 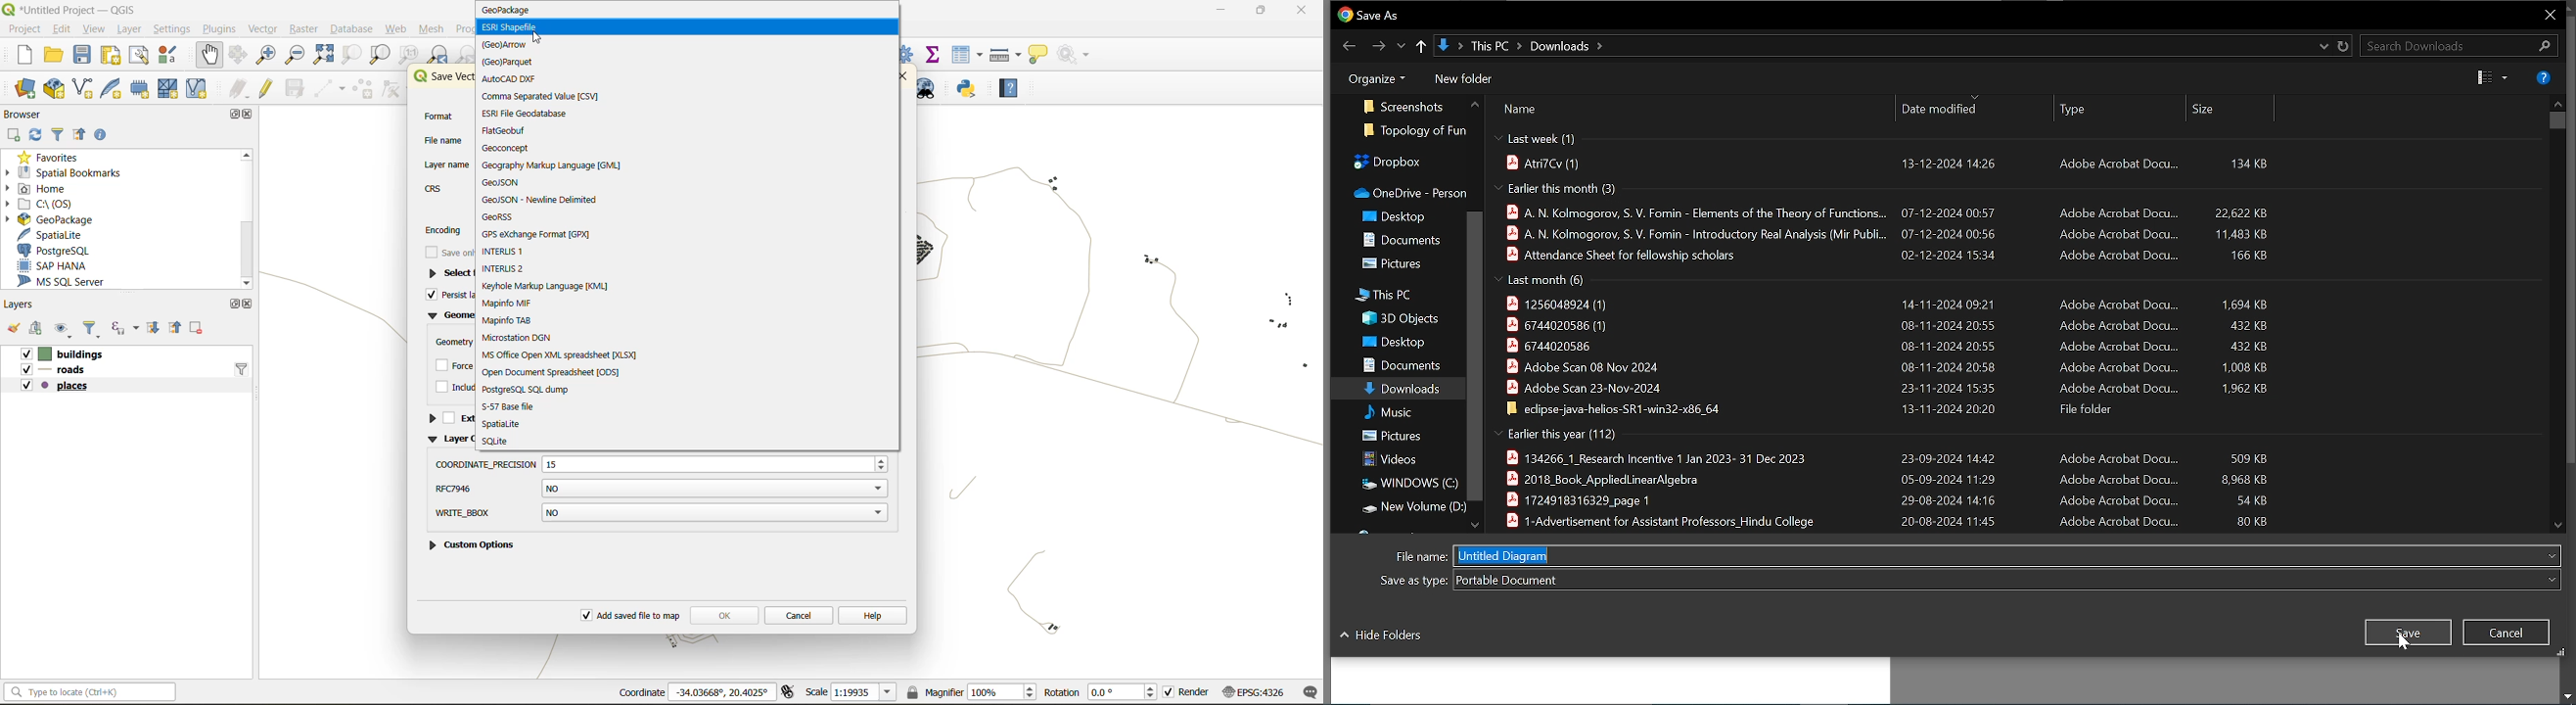 What do you see at coordinates (16, 135) in the screenshot?
I see `add` at bounding box center [16, 135].